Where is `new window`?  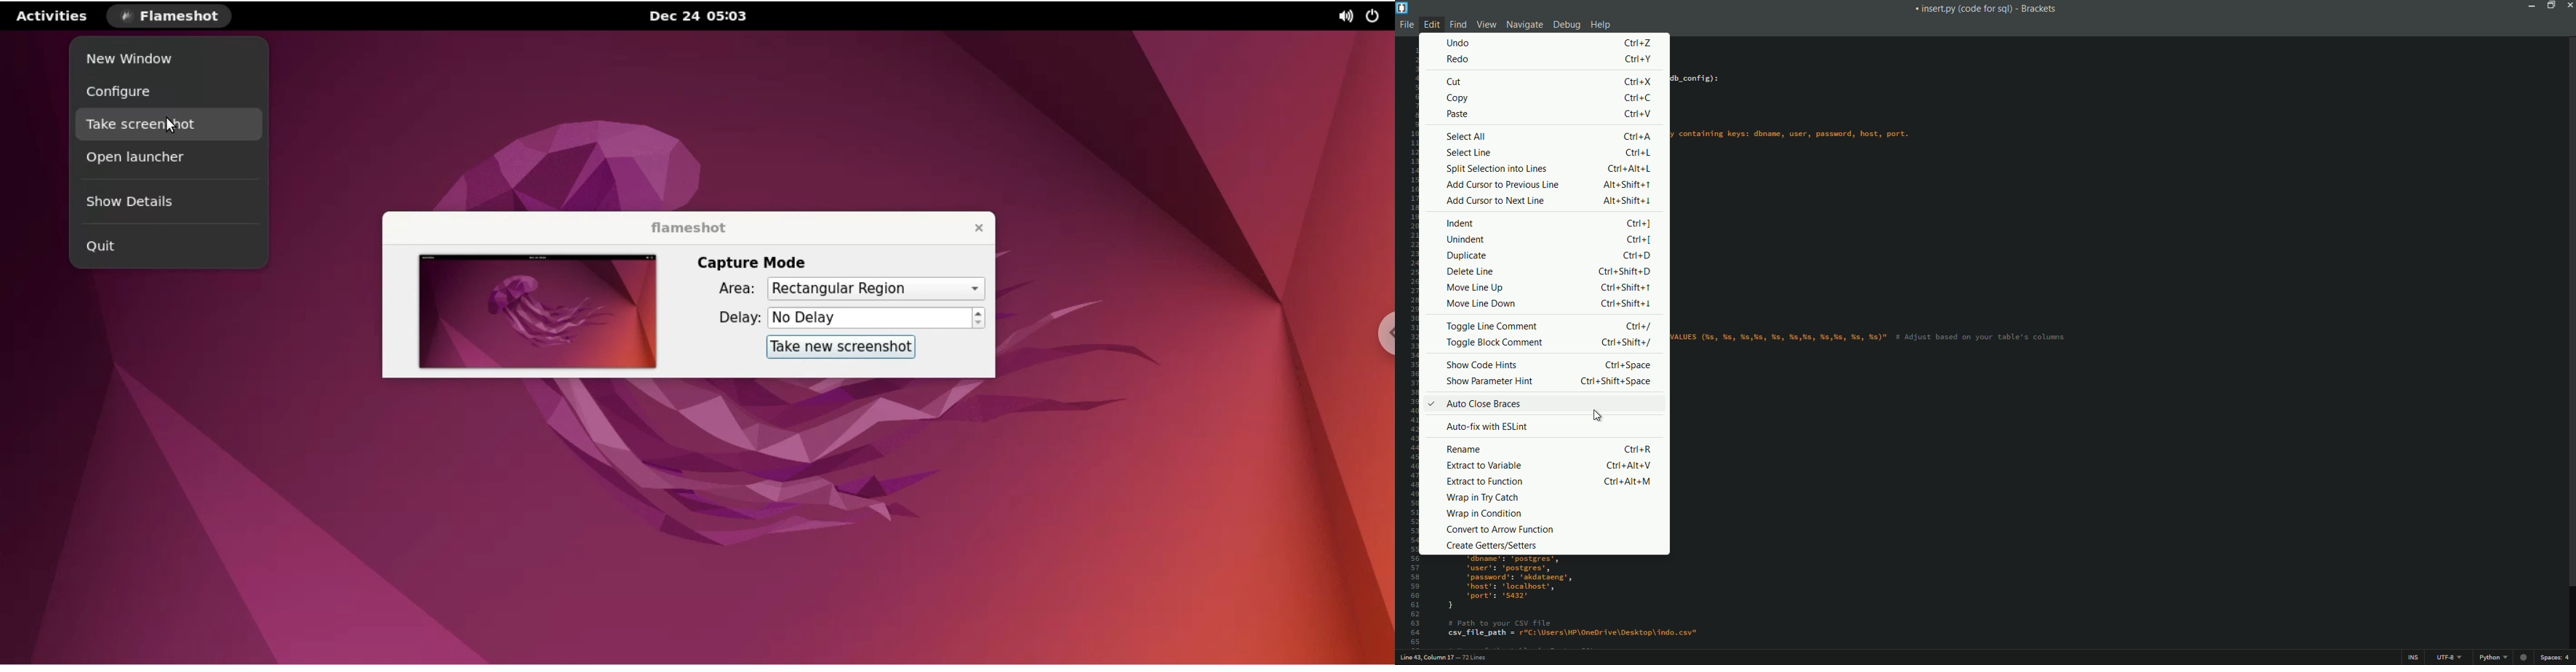 new window is located at coordinates (169, 59).